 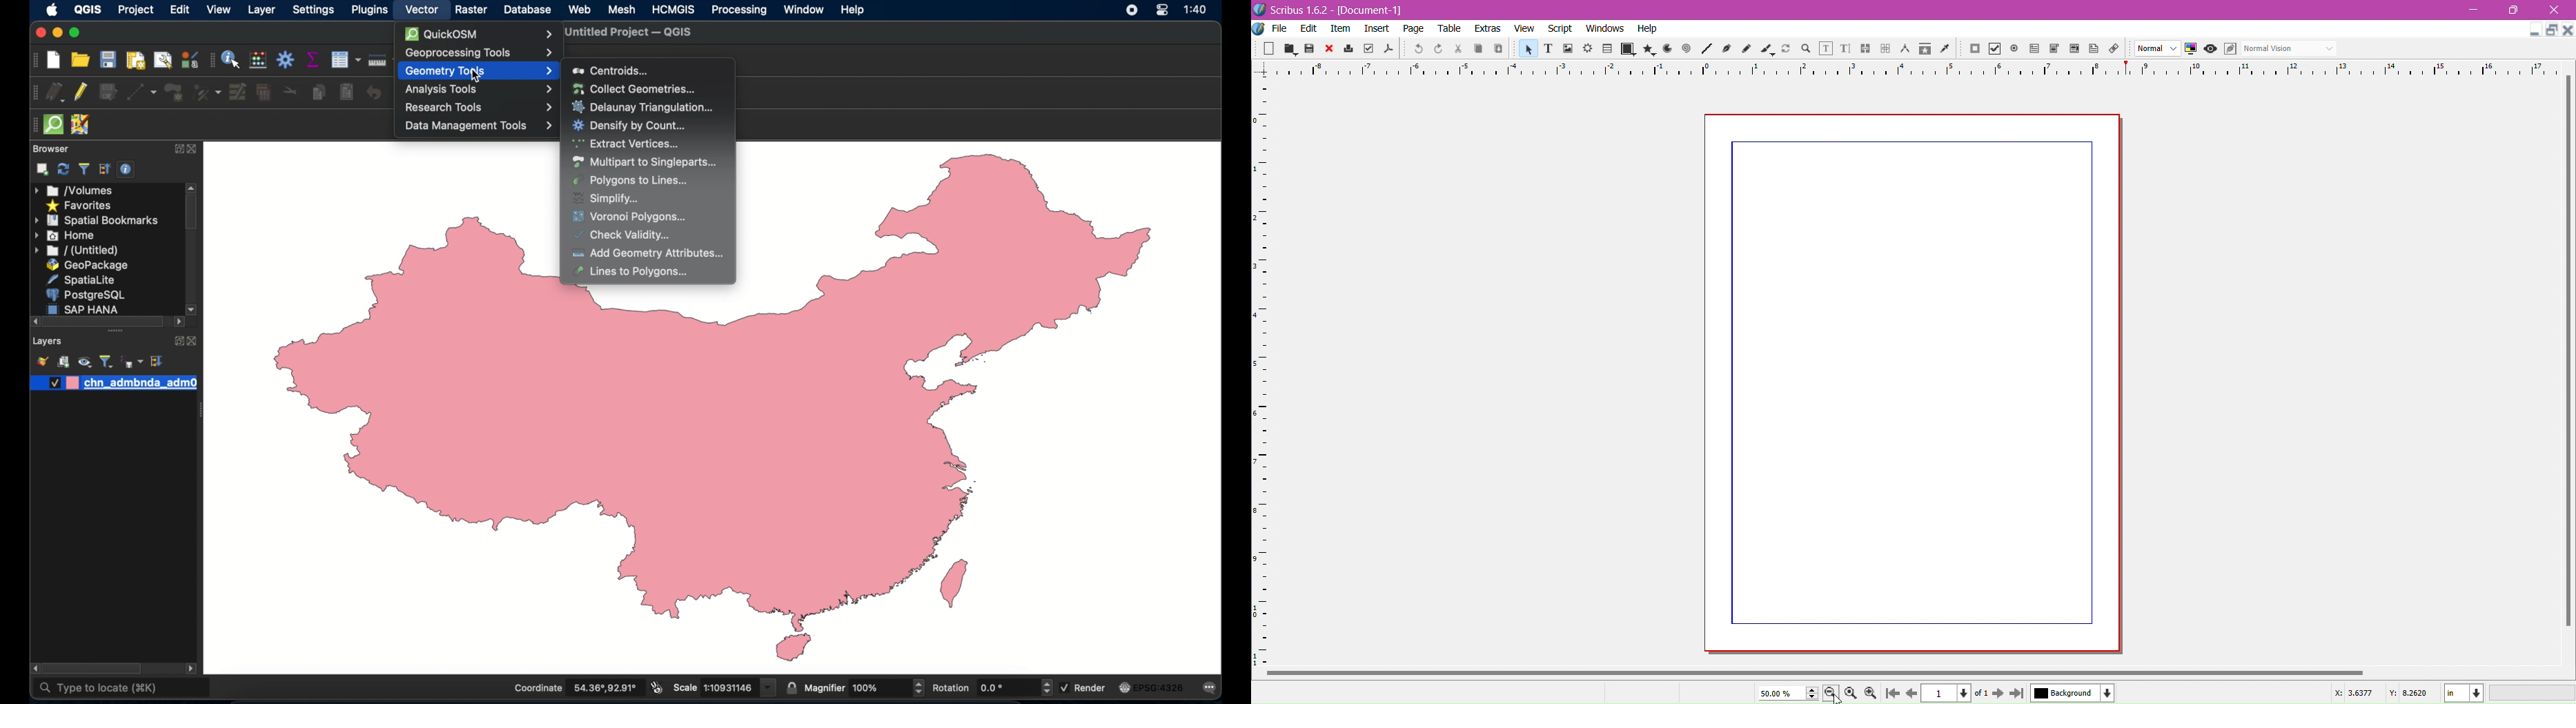 I want to click on Go to next page, so click(x=1998, y=694).